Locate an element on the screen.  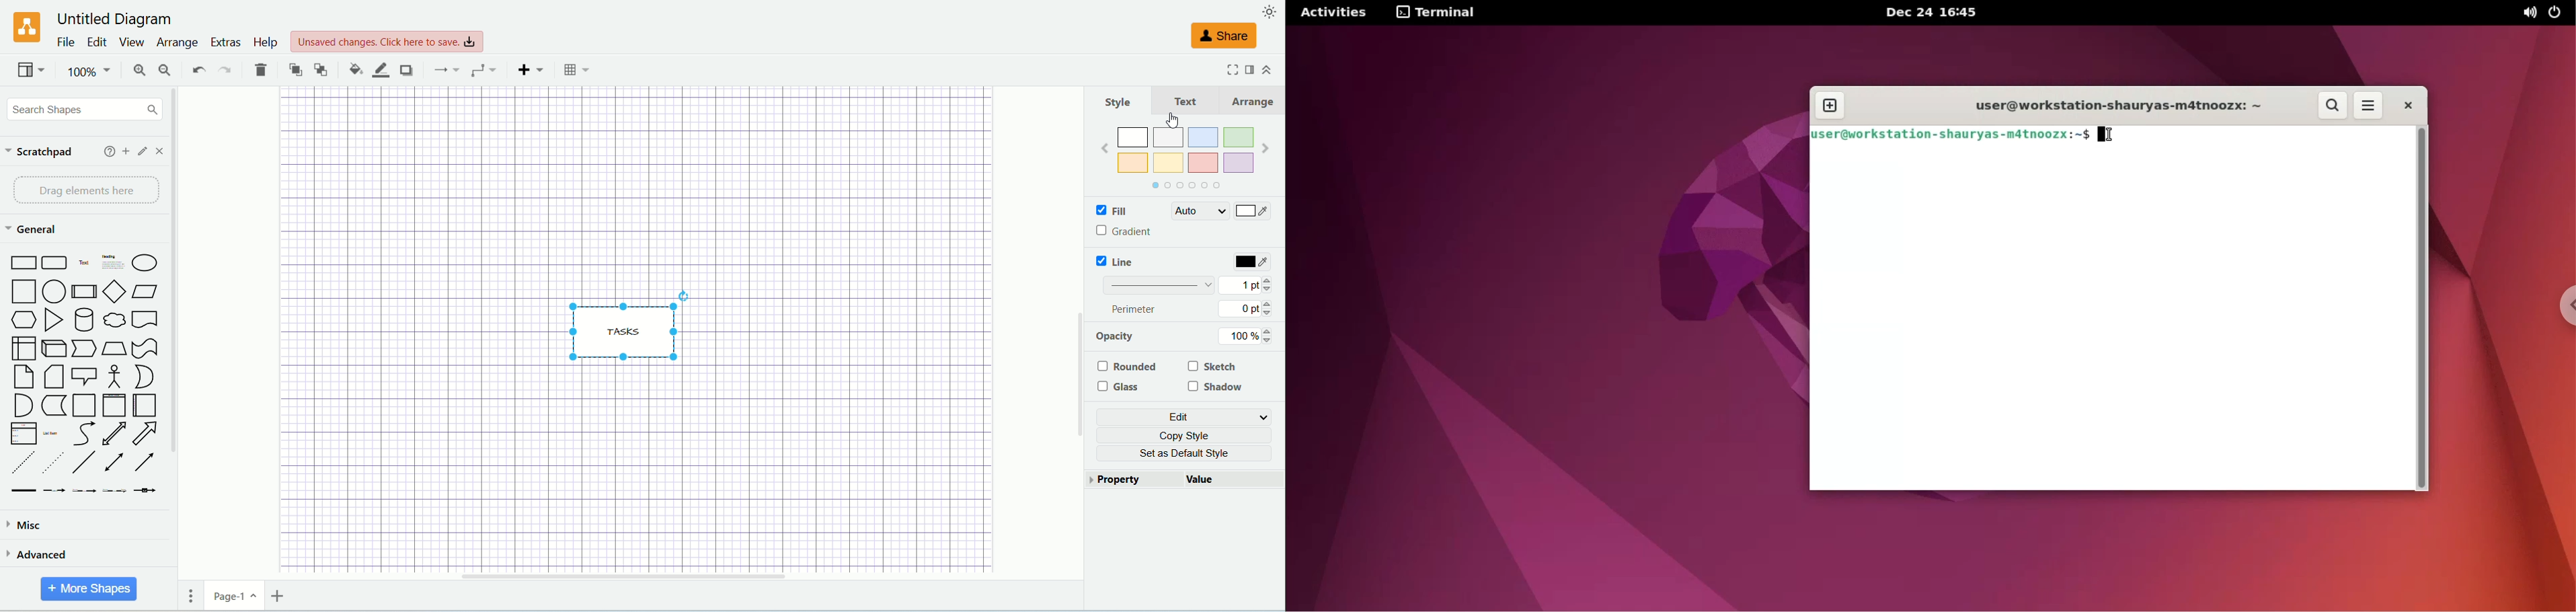
help is located at coordinates (108, 151).